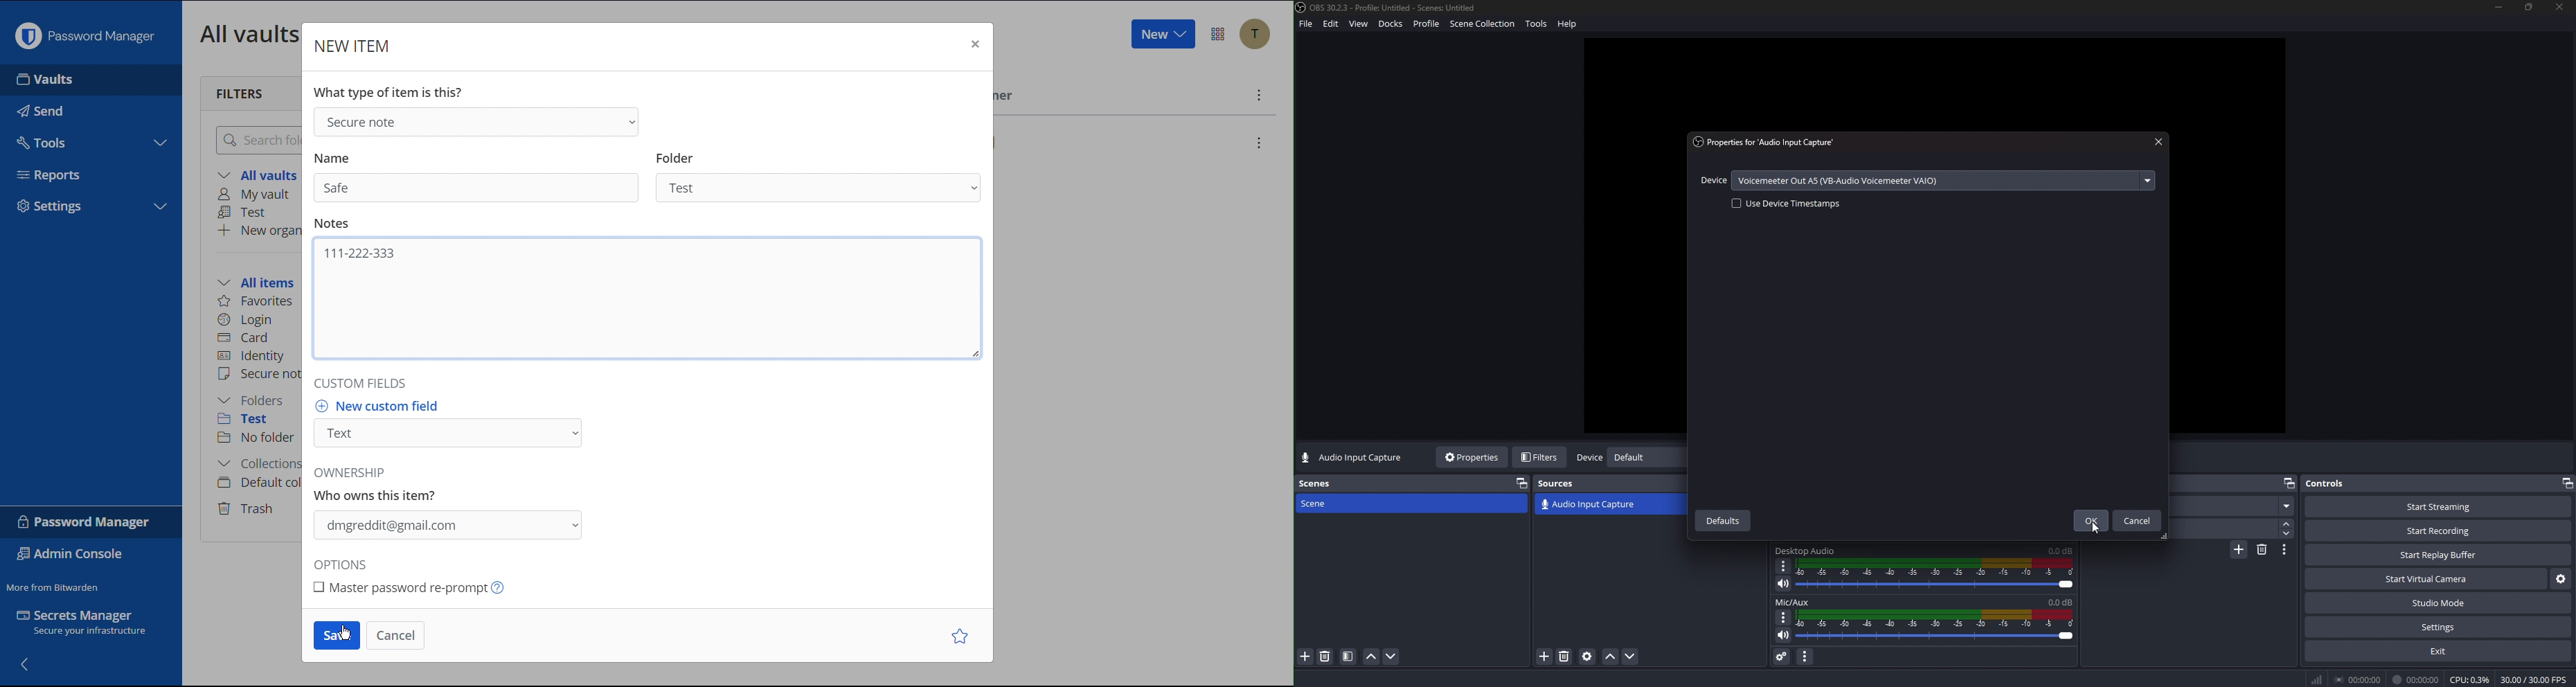 This screenshot has height=700, width=2576. Describe the element at coordinates (2239, 551) in the screenshot. I see `add transition` at that location.